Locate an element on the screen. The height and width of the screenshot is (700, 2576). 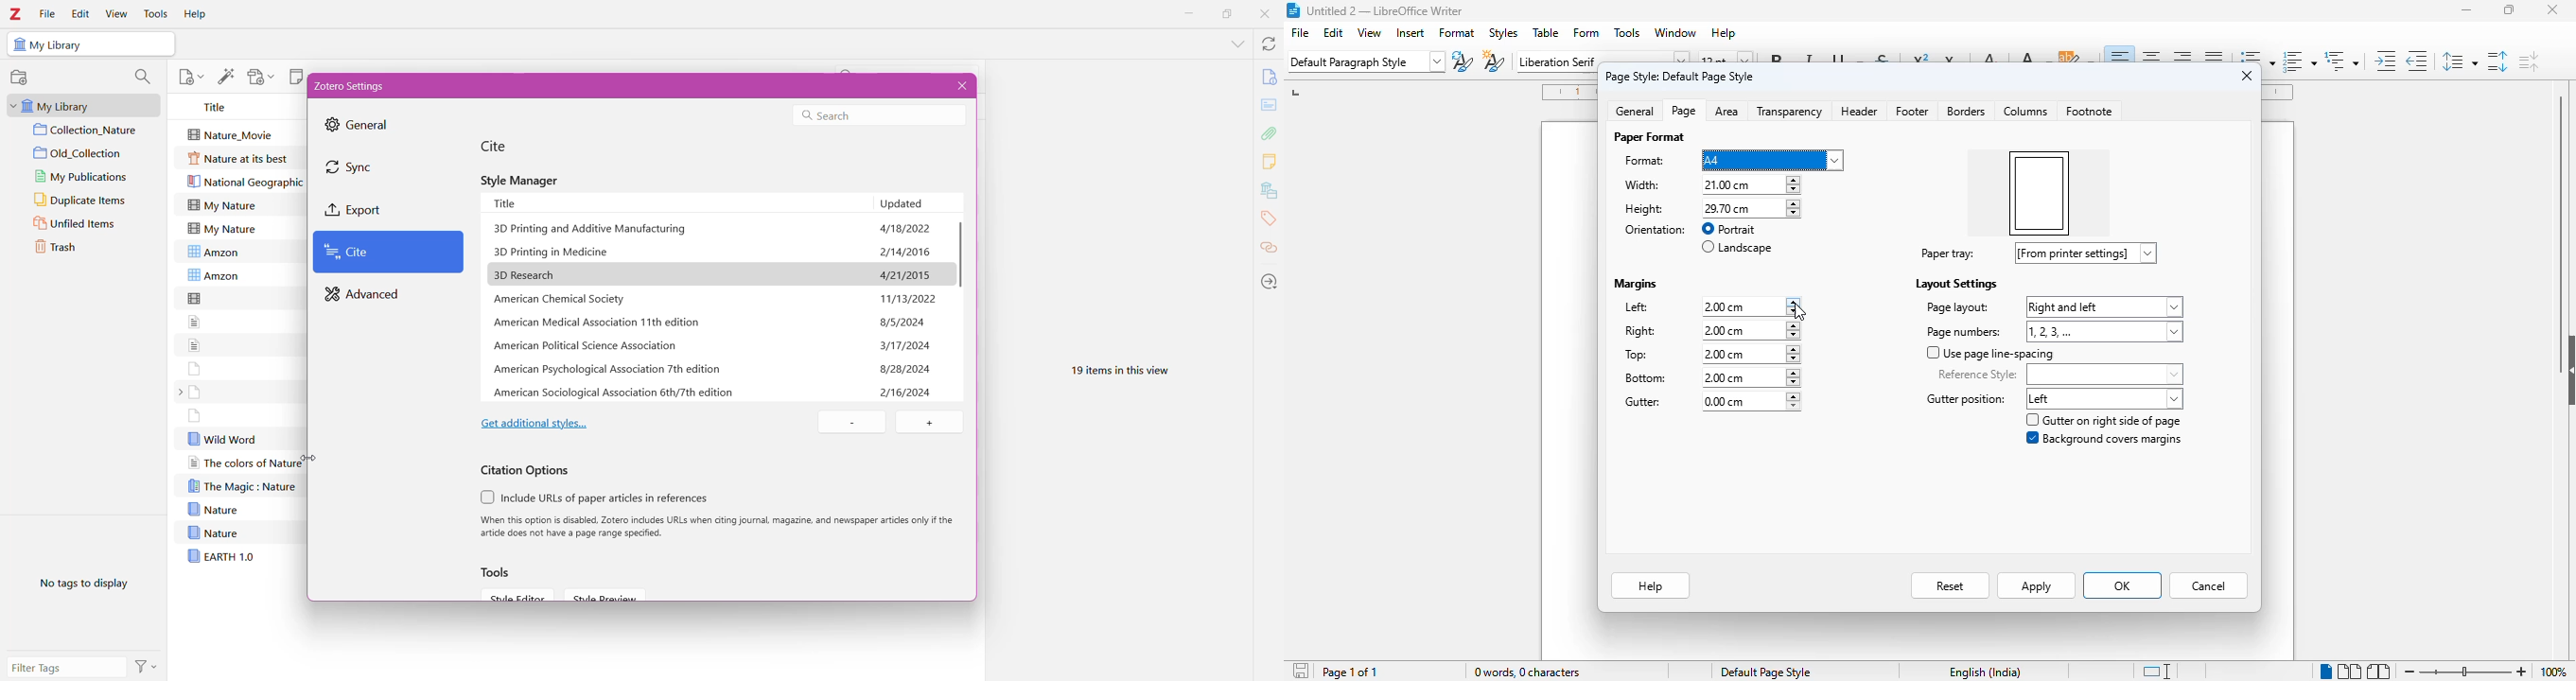
Collection 1 is located at coordinates (89, 130).